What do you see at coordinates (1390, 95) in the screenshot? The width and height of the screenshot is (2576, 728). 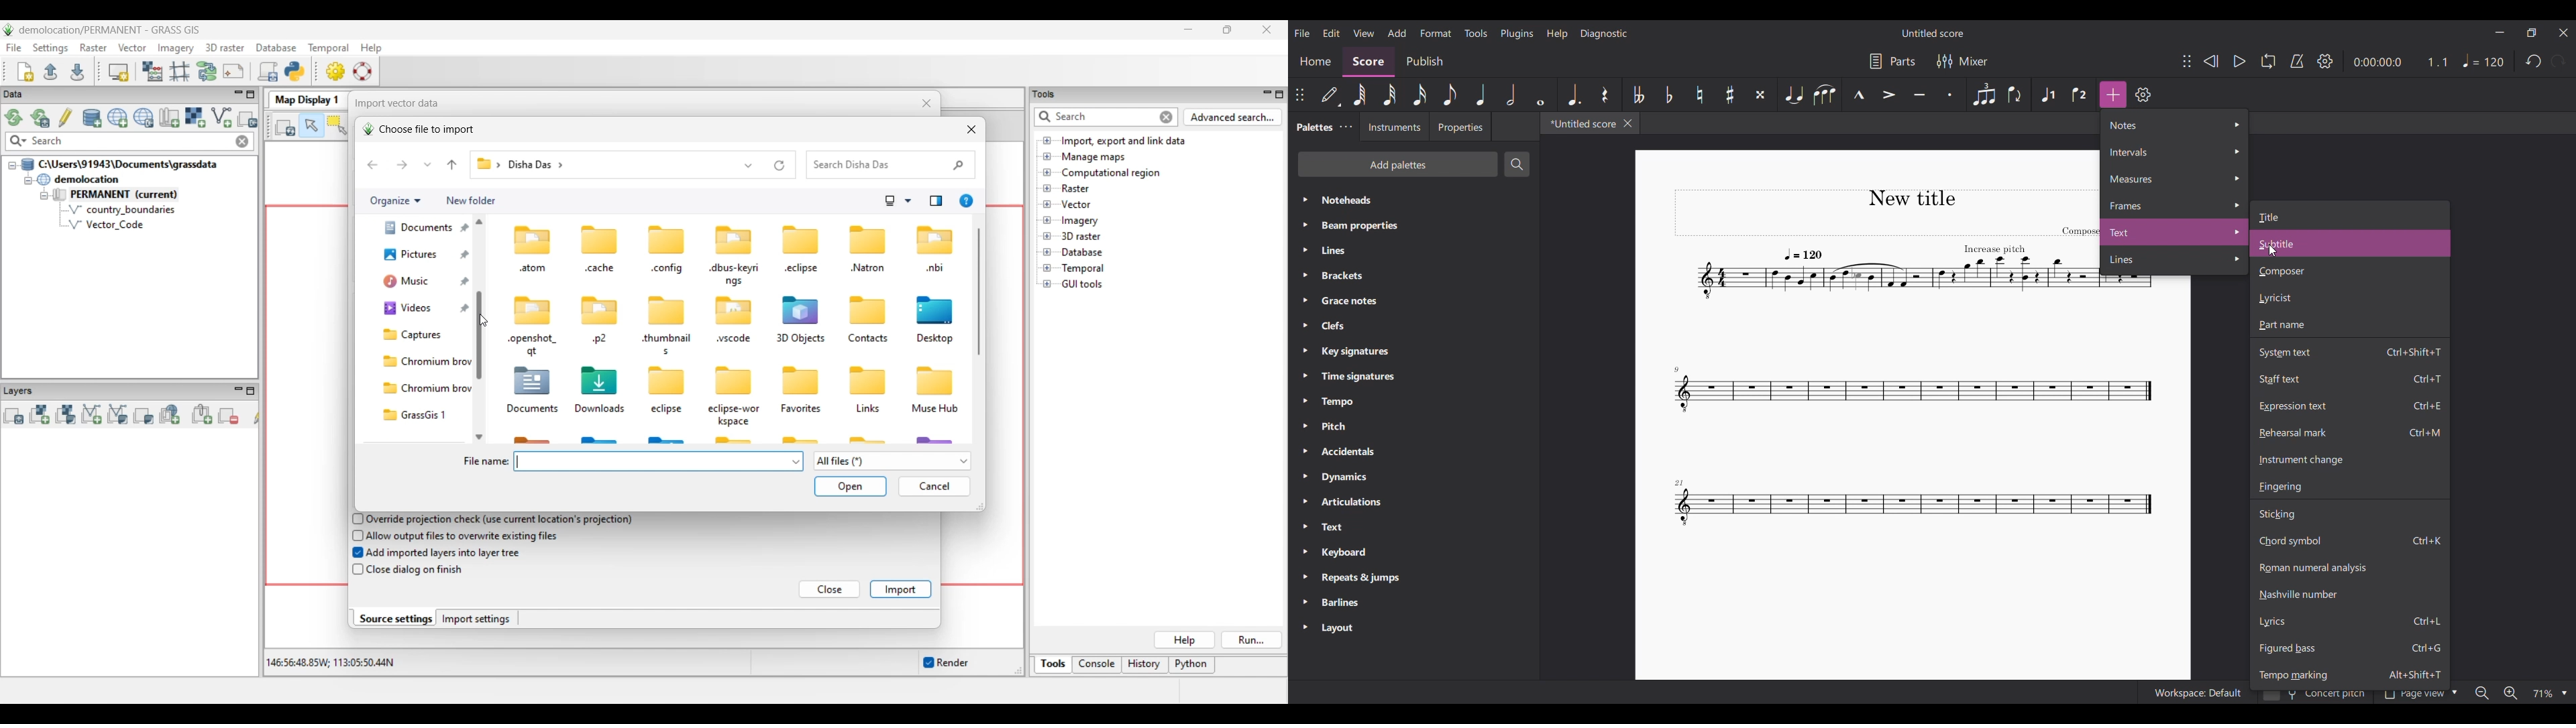 I see `32nd note` at bounding box center [1390, 95].